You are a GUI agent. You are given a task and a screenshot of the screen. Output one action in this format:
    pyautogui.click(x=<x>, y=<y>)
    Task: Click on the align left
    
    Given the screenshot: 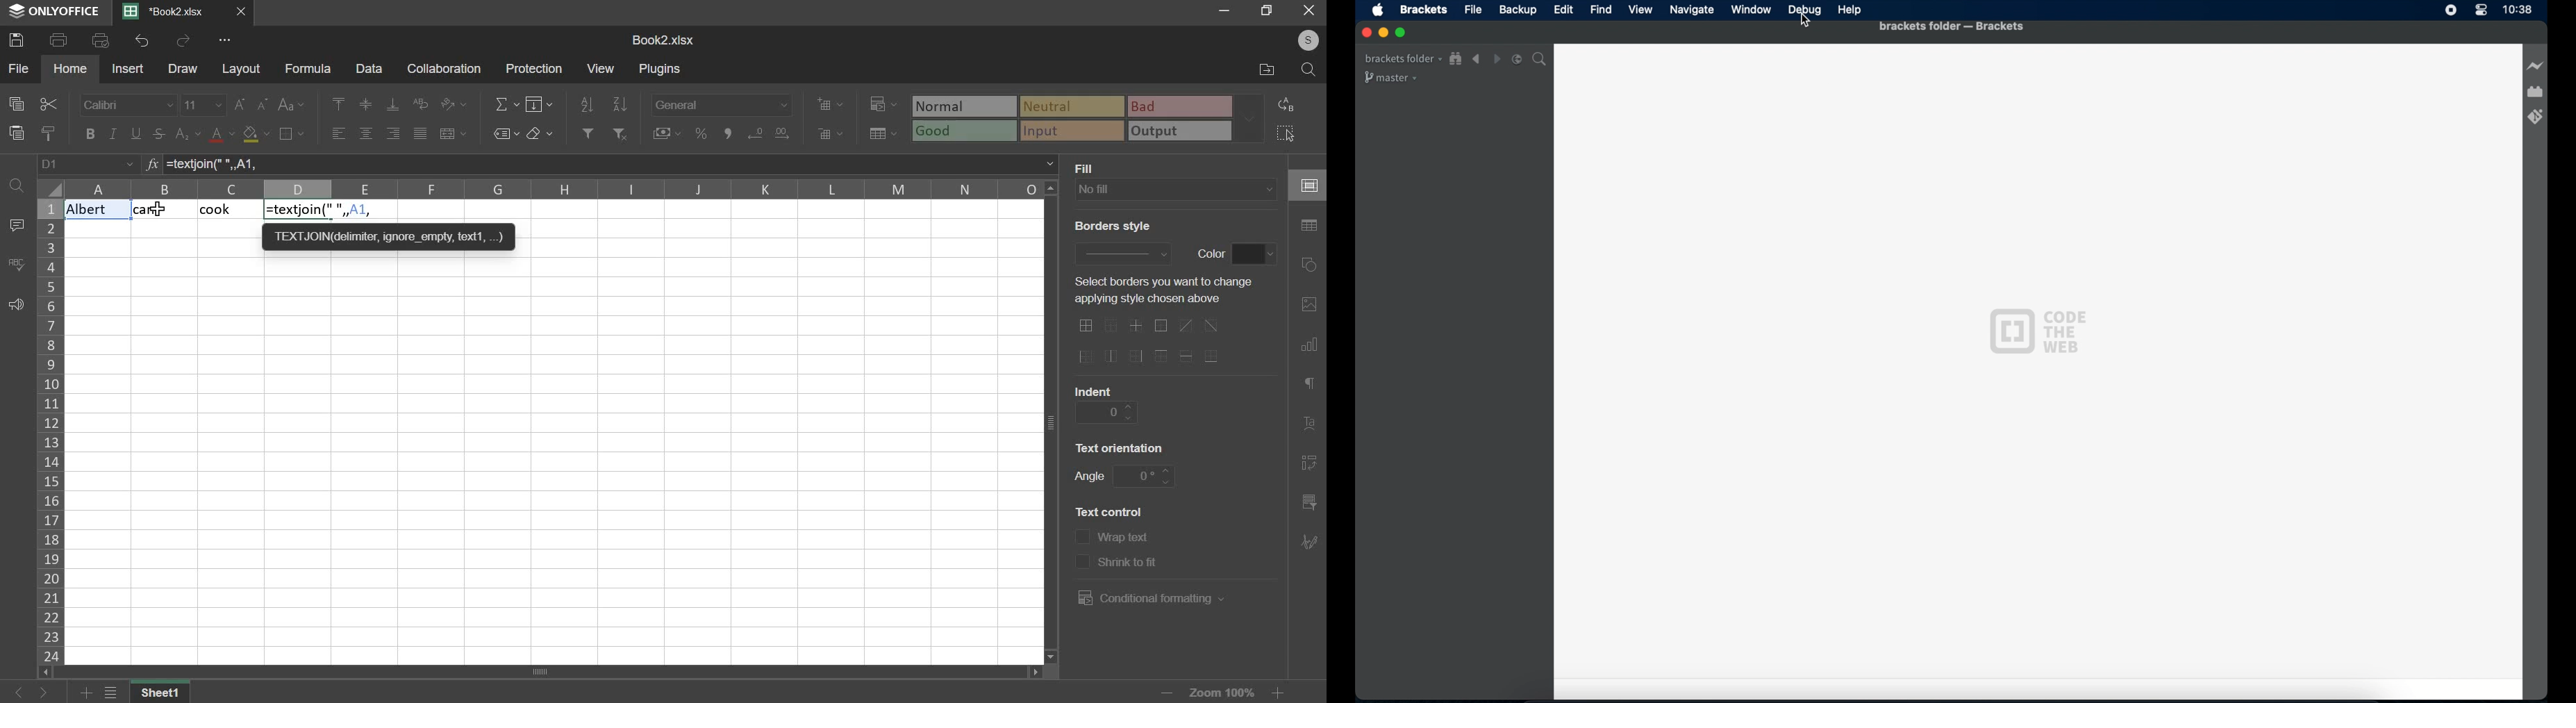 What is the action you would take?
    pyautogui.click(x=339, y=133)
    